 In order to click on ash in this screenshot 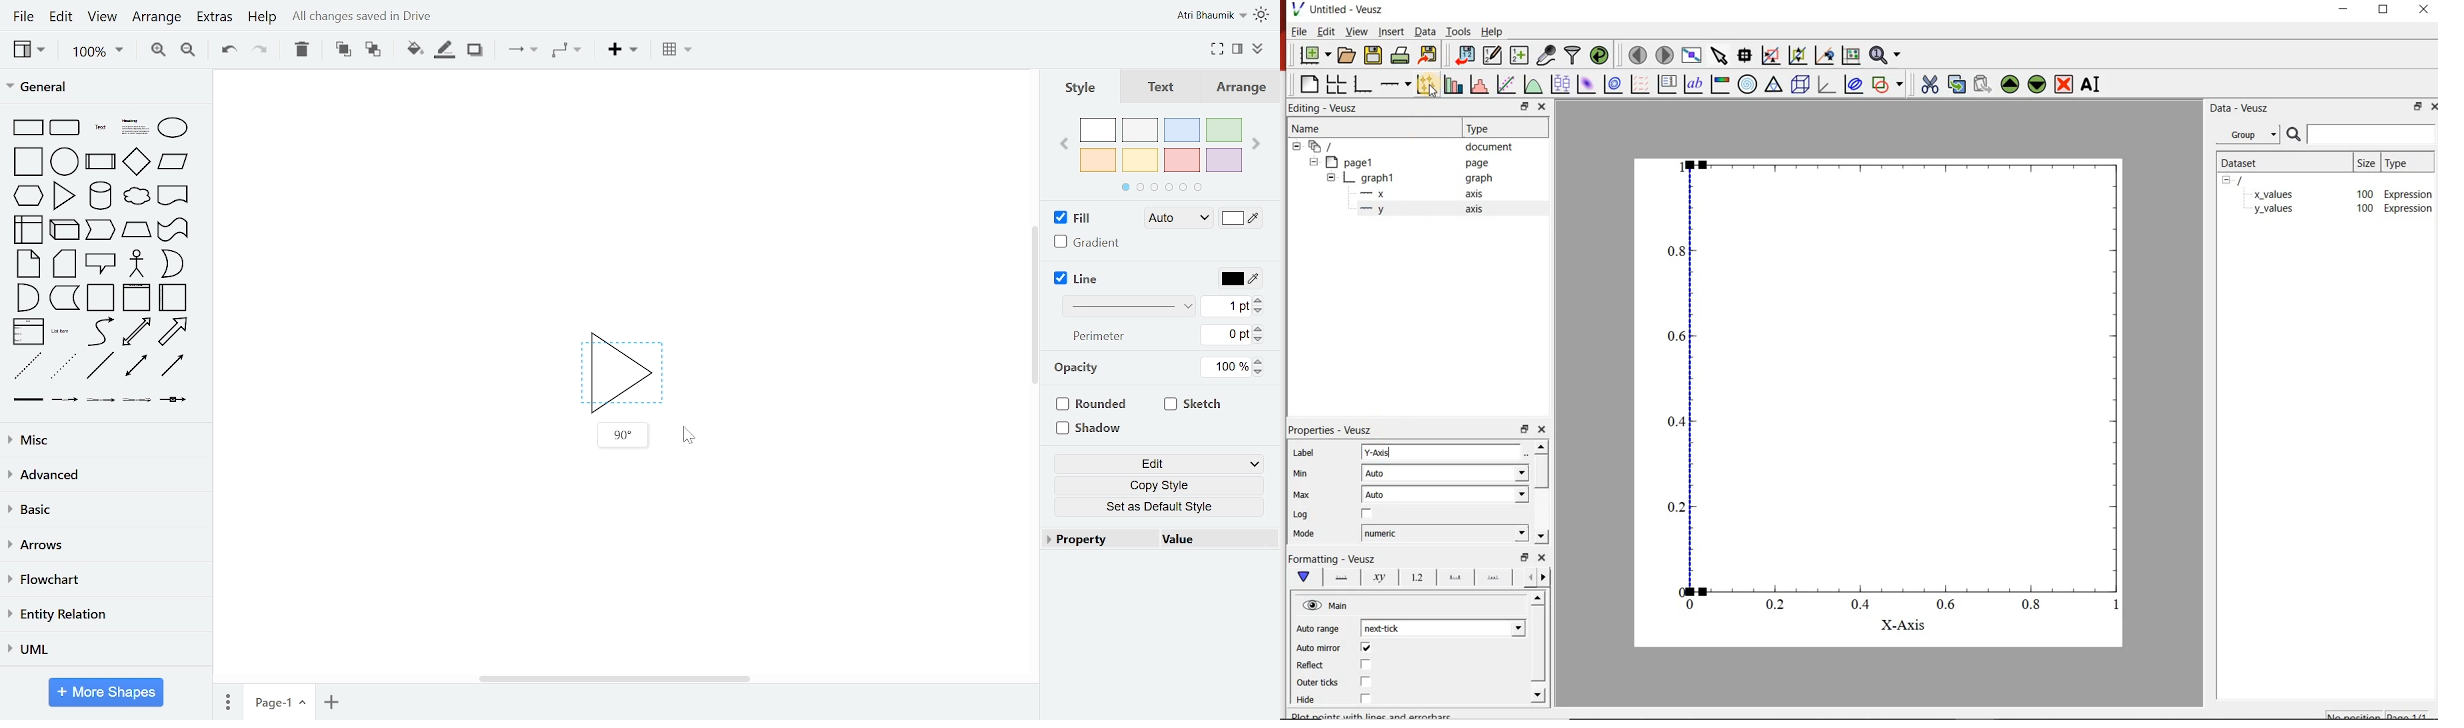, I will do `click(1140, 130)`.